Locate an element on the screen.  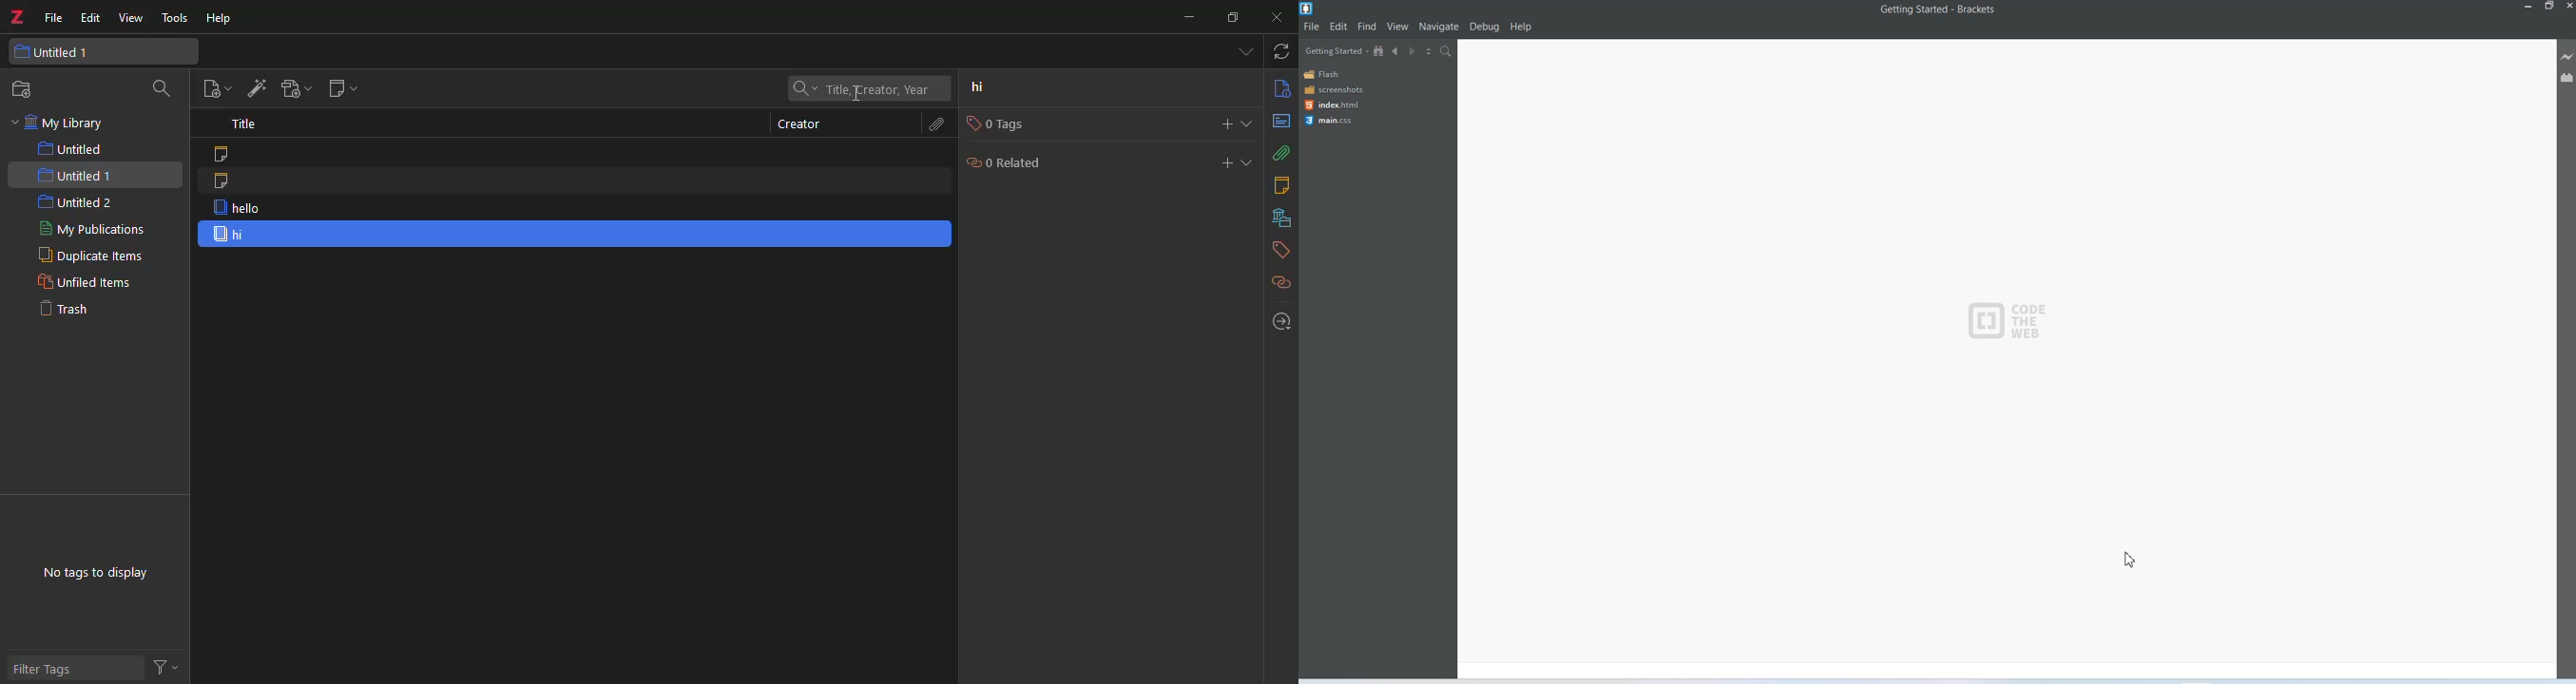
cursor is located at coordinates (858, 98).